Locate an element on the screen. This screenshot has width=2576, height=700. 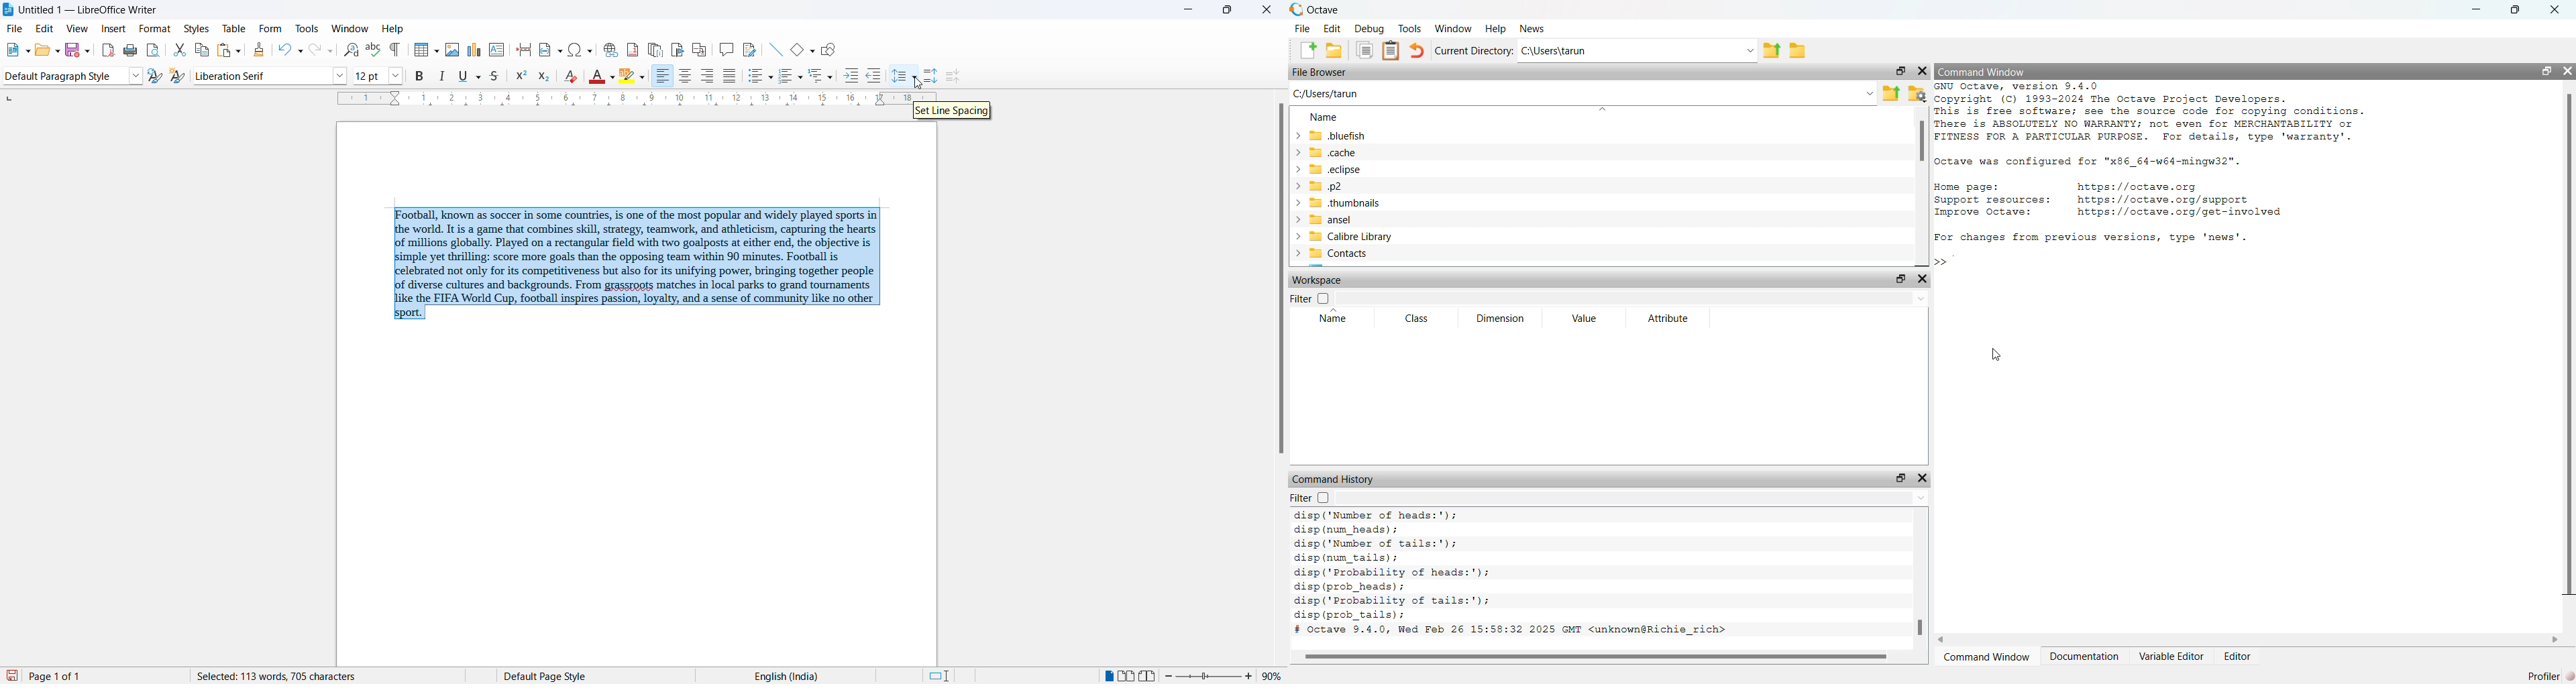
expand/collapse is located at coordinates (1297, 194).